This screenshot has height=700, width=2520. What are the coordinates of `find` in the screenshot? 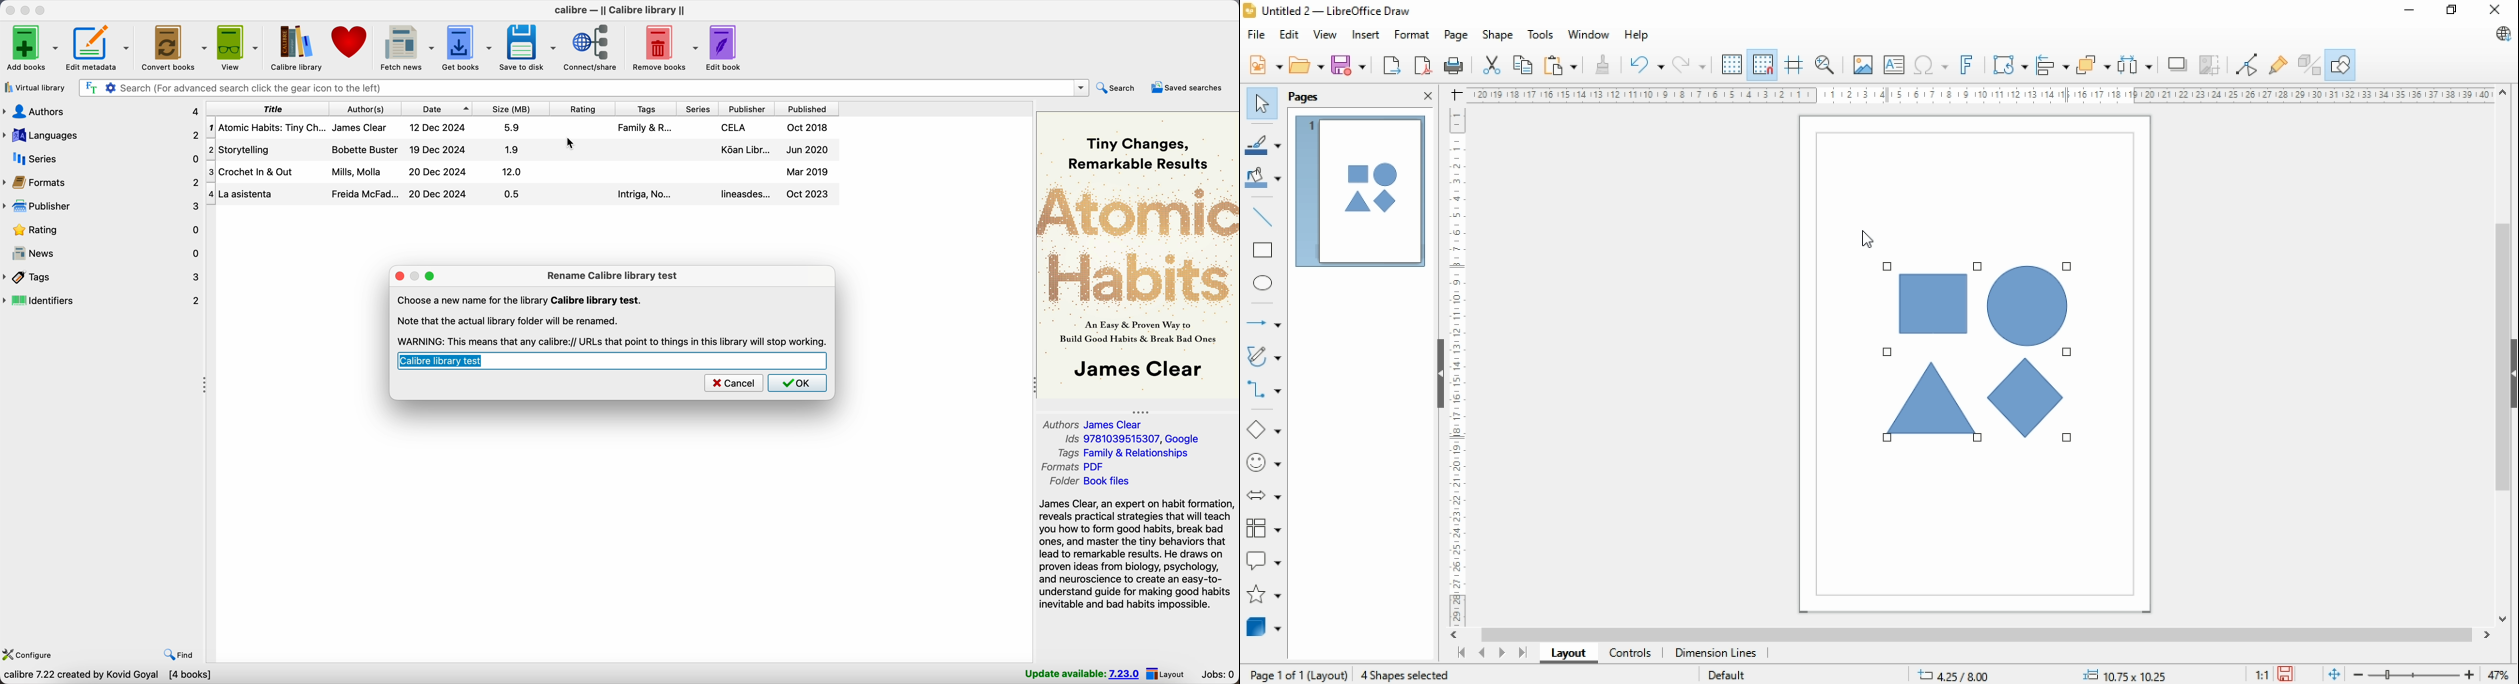 It's located at (178, 655).